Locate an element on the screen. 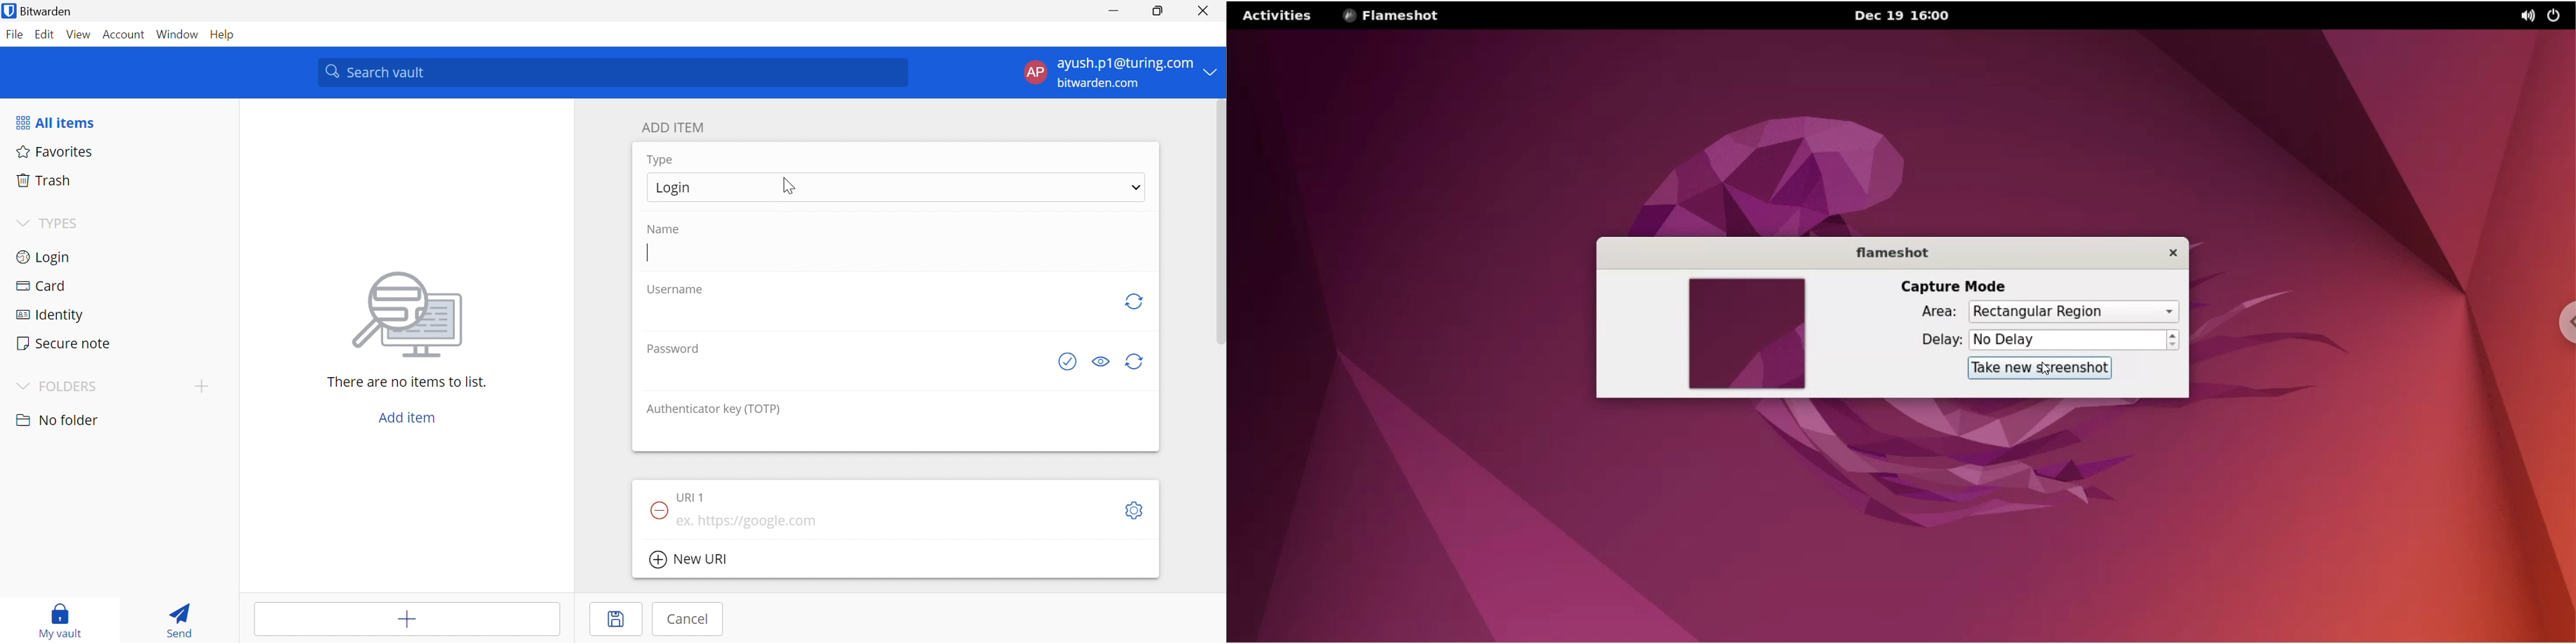 Image resolution: width=2576 pixels, height=644 pixels. FOLDERS is located at coordinates (59, 387).